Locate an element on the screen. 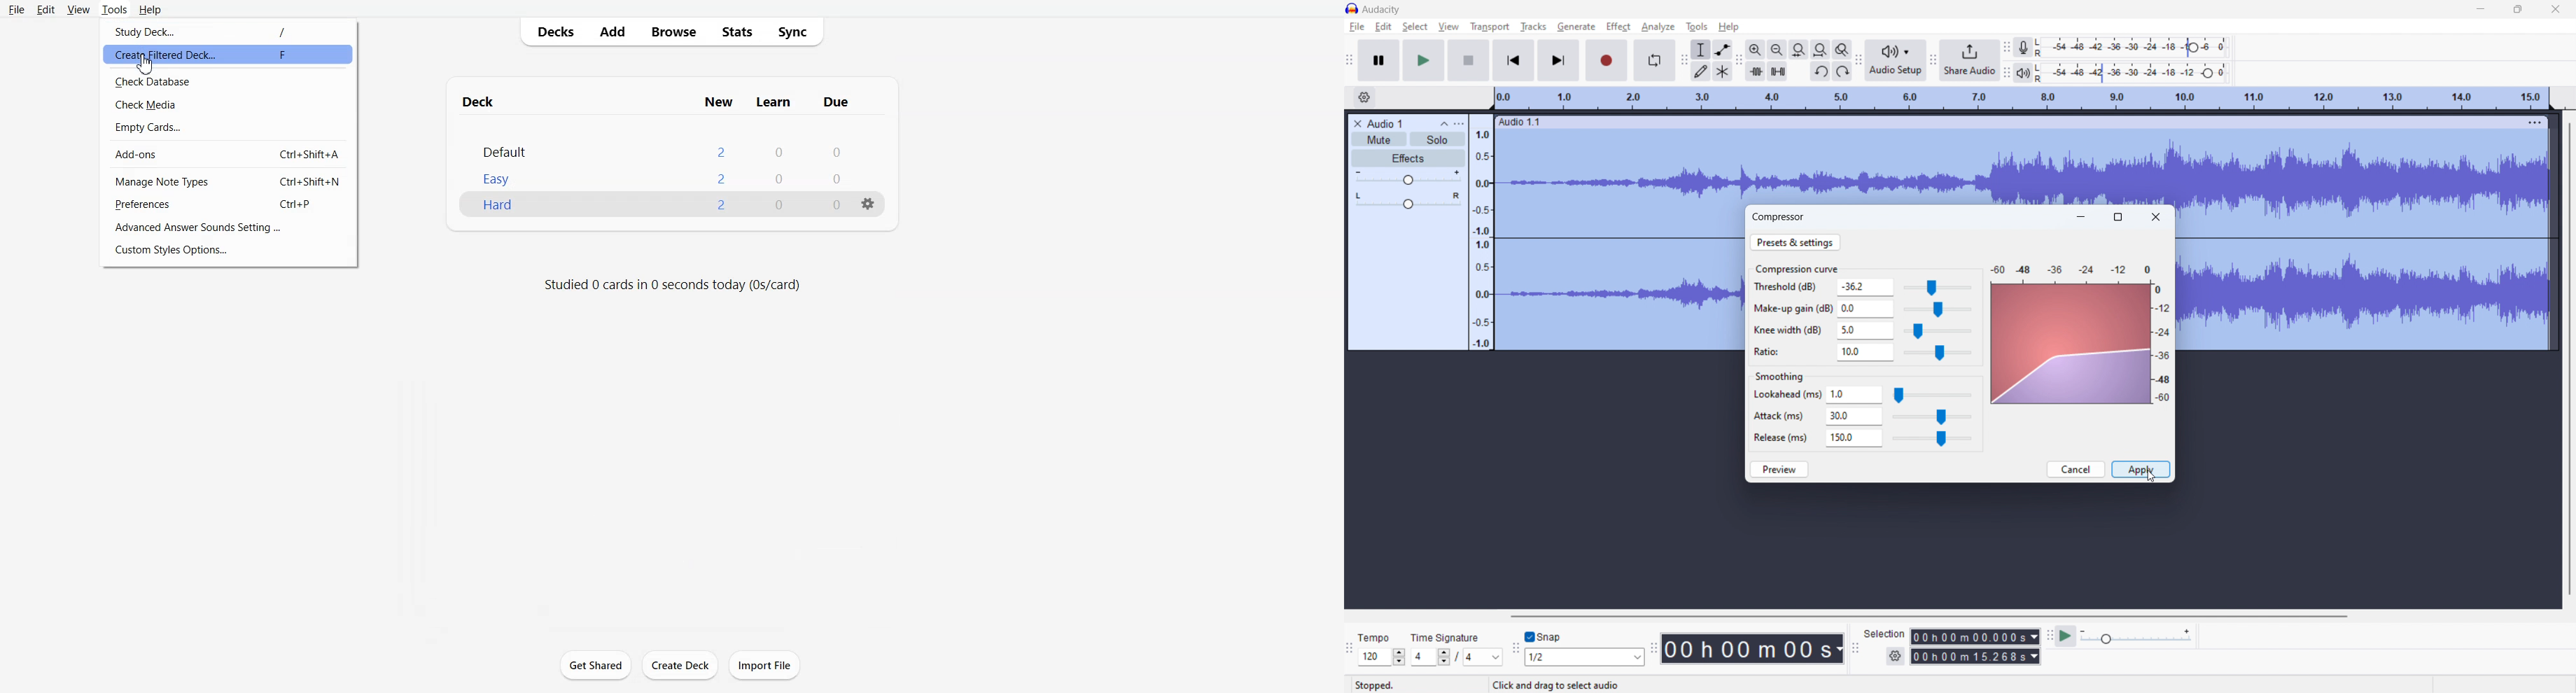 This screenshot has height=700, width=2576. silence audio selection is located at coordinates (1777, 71).